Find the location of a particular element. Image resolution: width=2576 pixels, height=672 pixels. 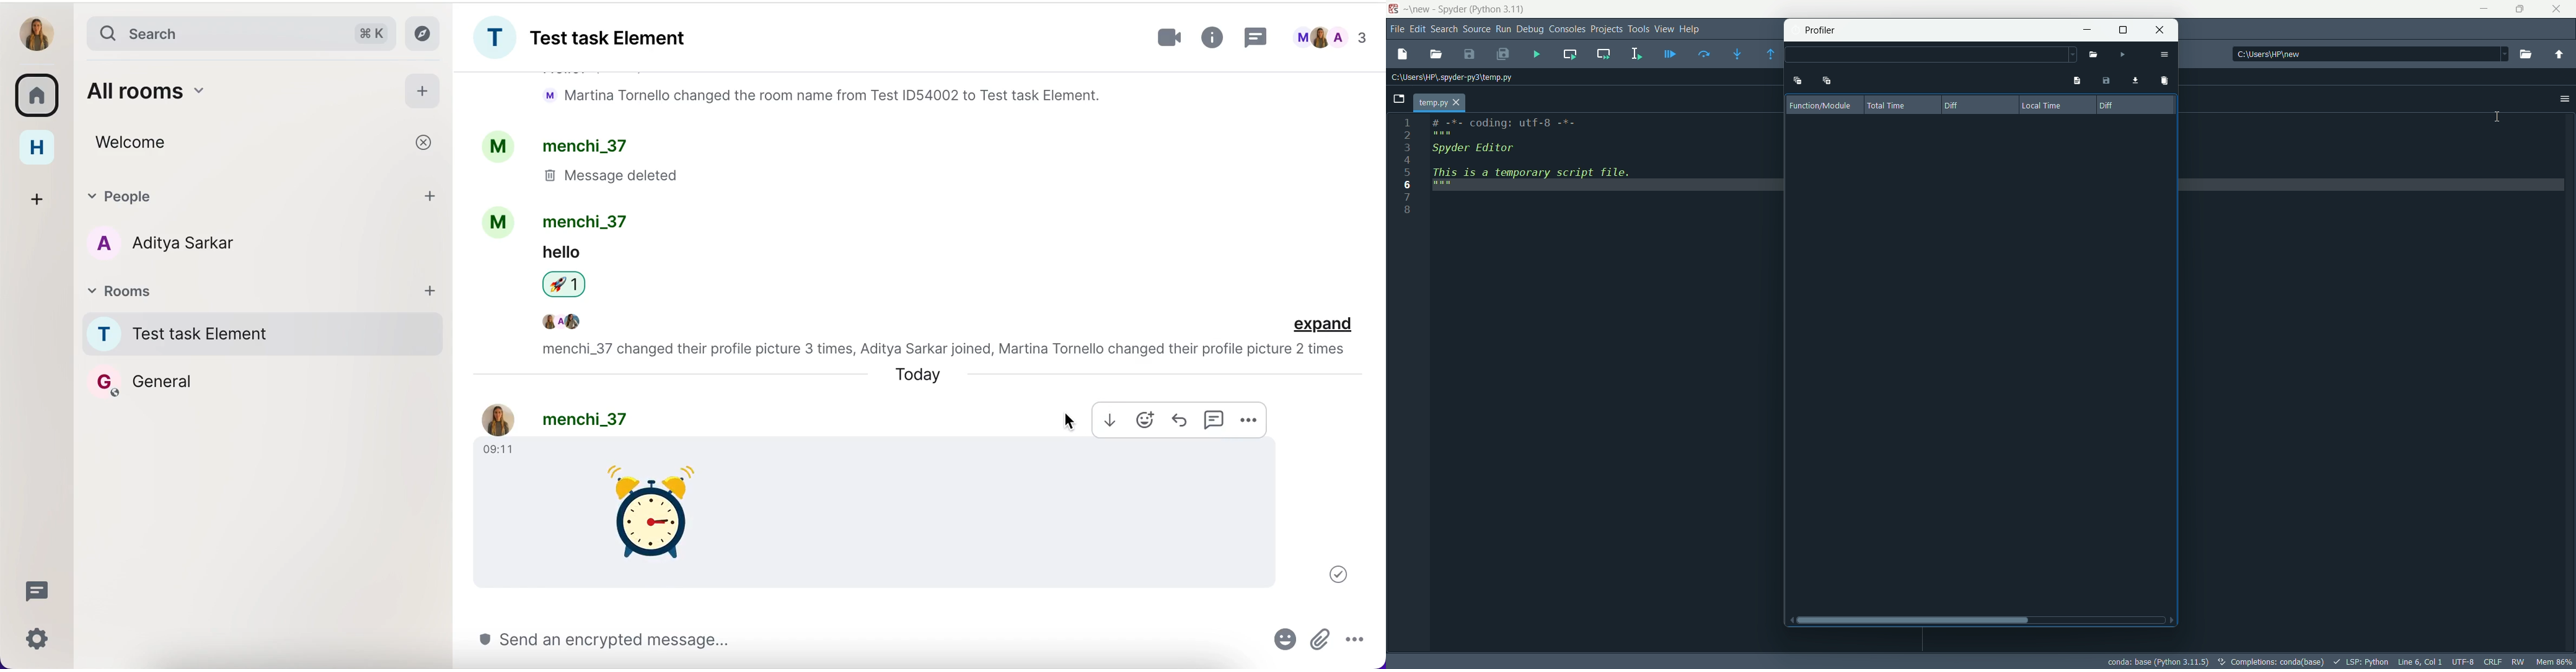

horizontal scroll bar is located at coordinates (1981, 622).